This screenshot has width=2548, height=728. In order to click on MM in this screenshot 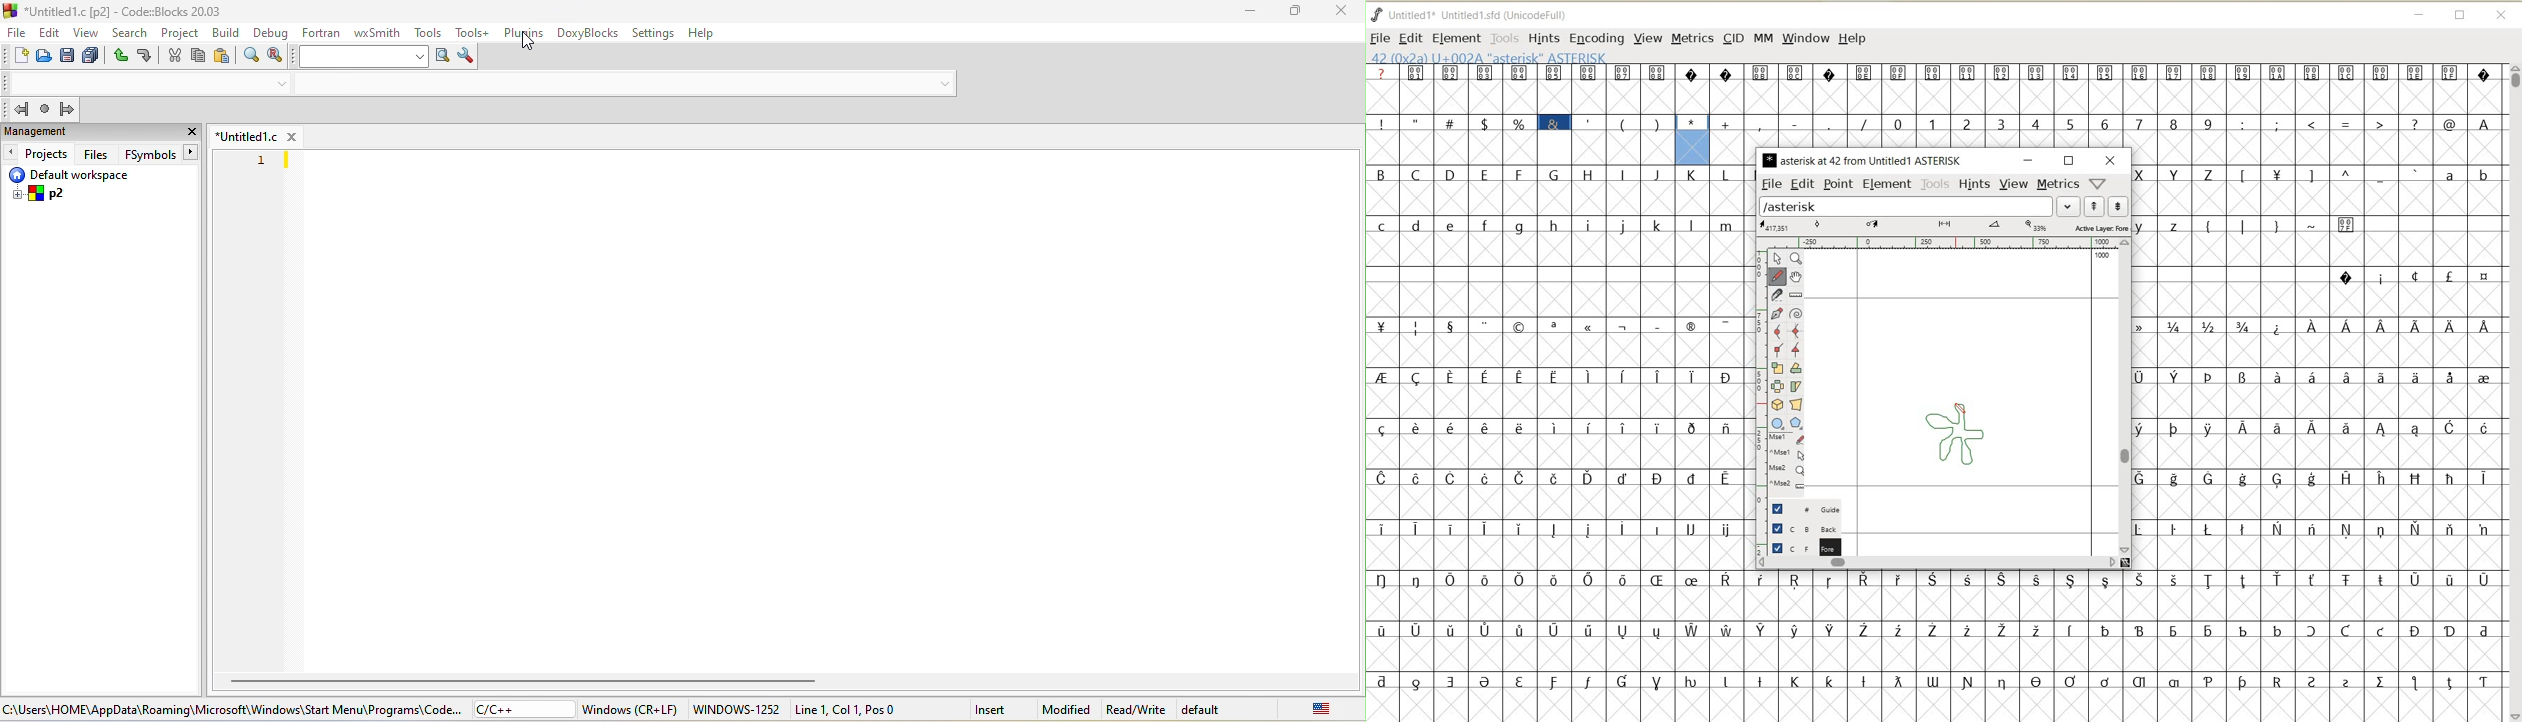, I will do `click(1763, 39)`.